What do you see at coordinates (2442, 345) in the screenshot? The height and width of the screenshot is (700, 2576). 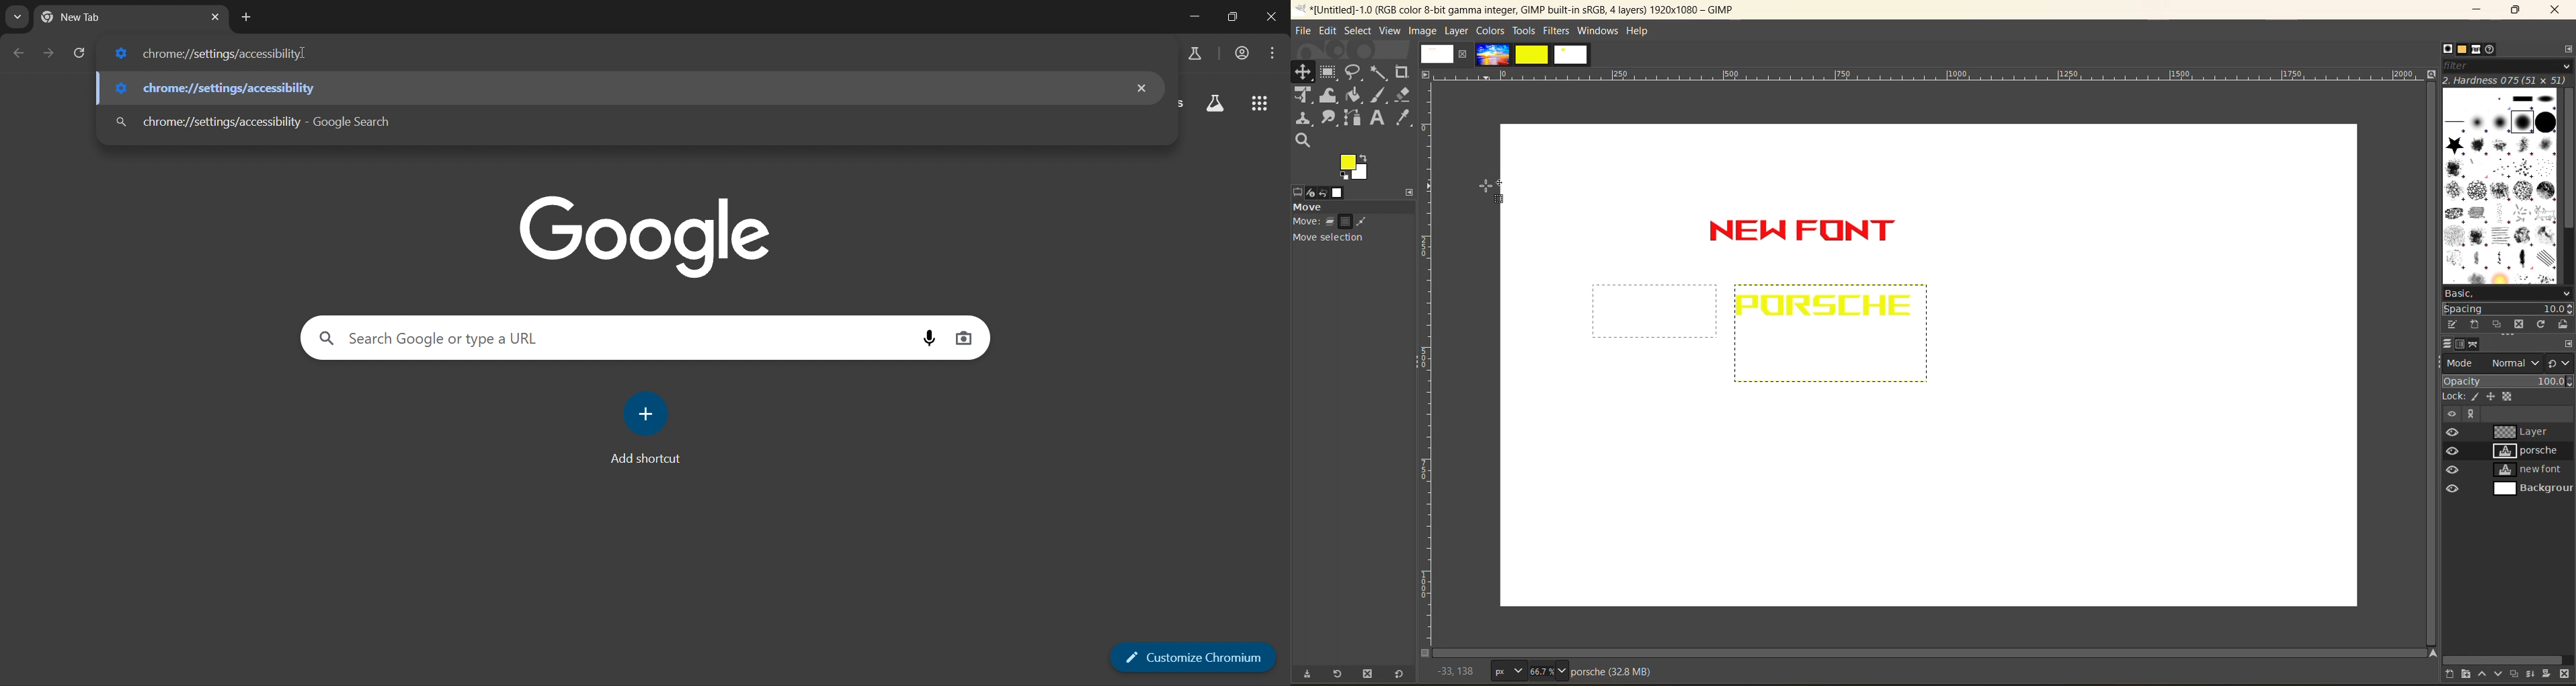 I see `layers` at bounding box center [2442, 345].